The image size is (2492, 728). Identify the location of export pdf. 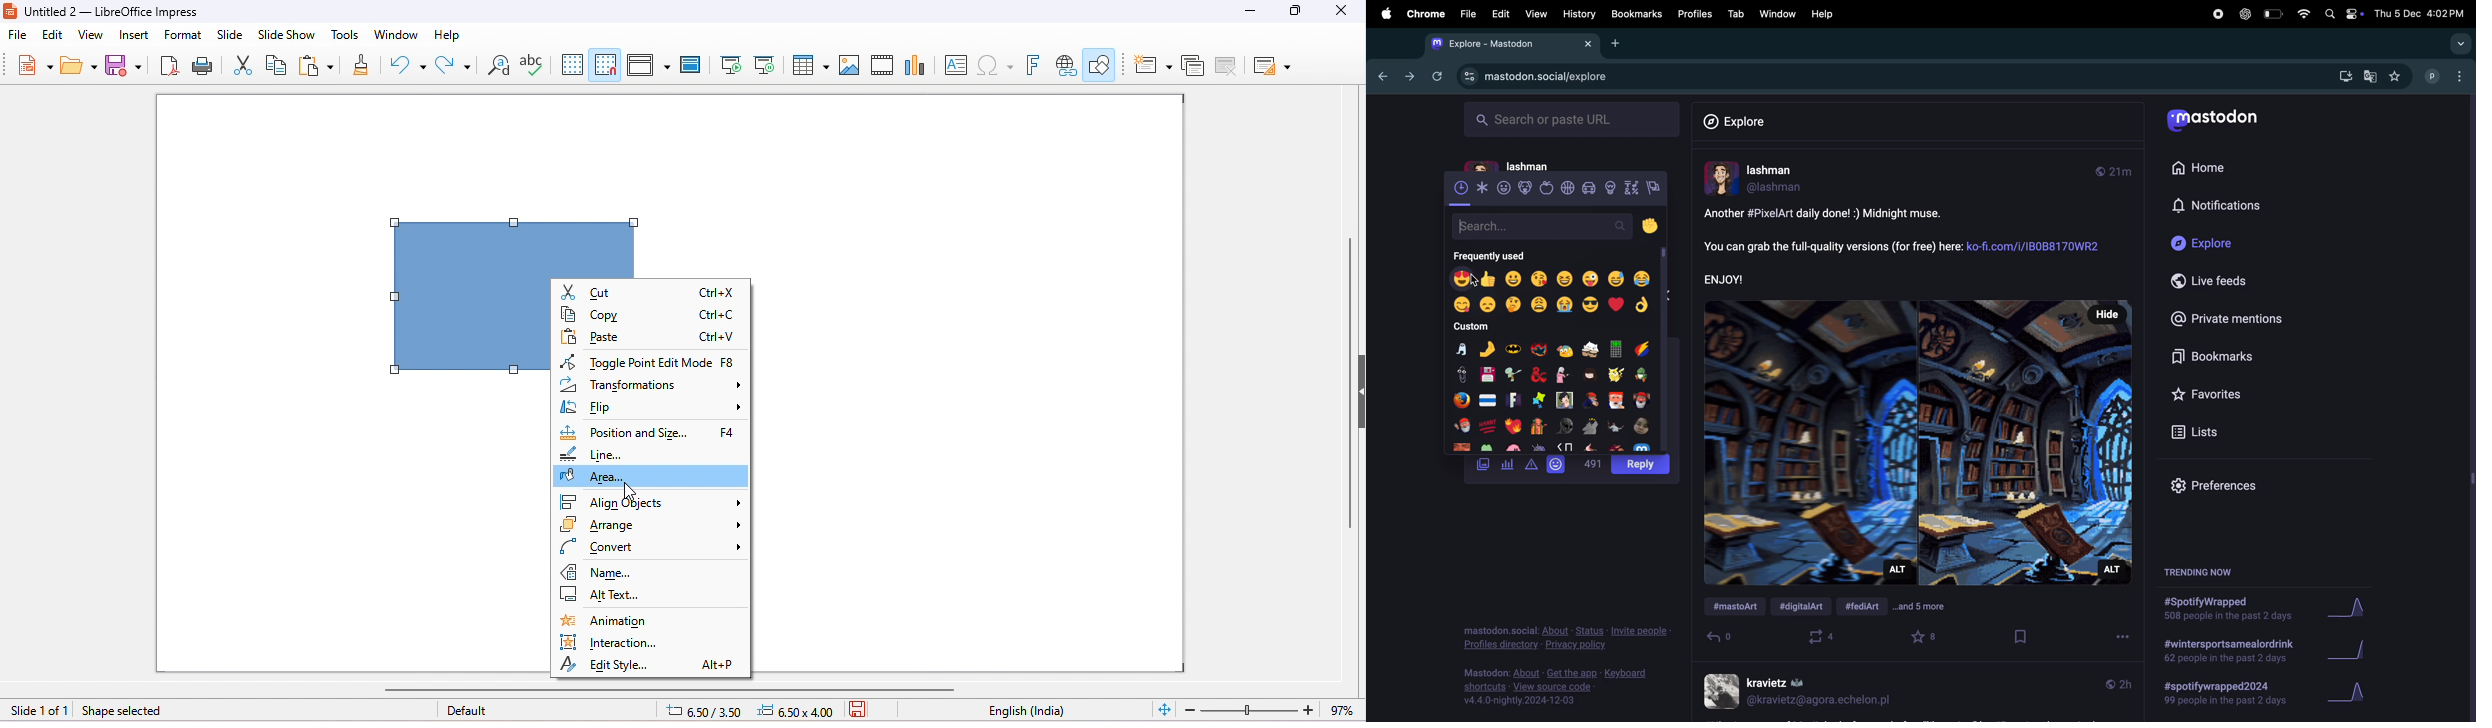
(167, 64).